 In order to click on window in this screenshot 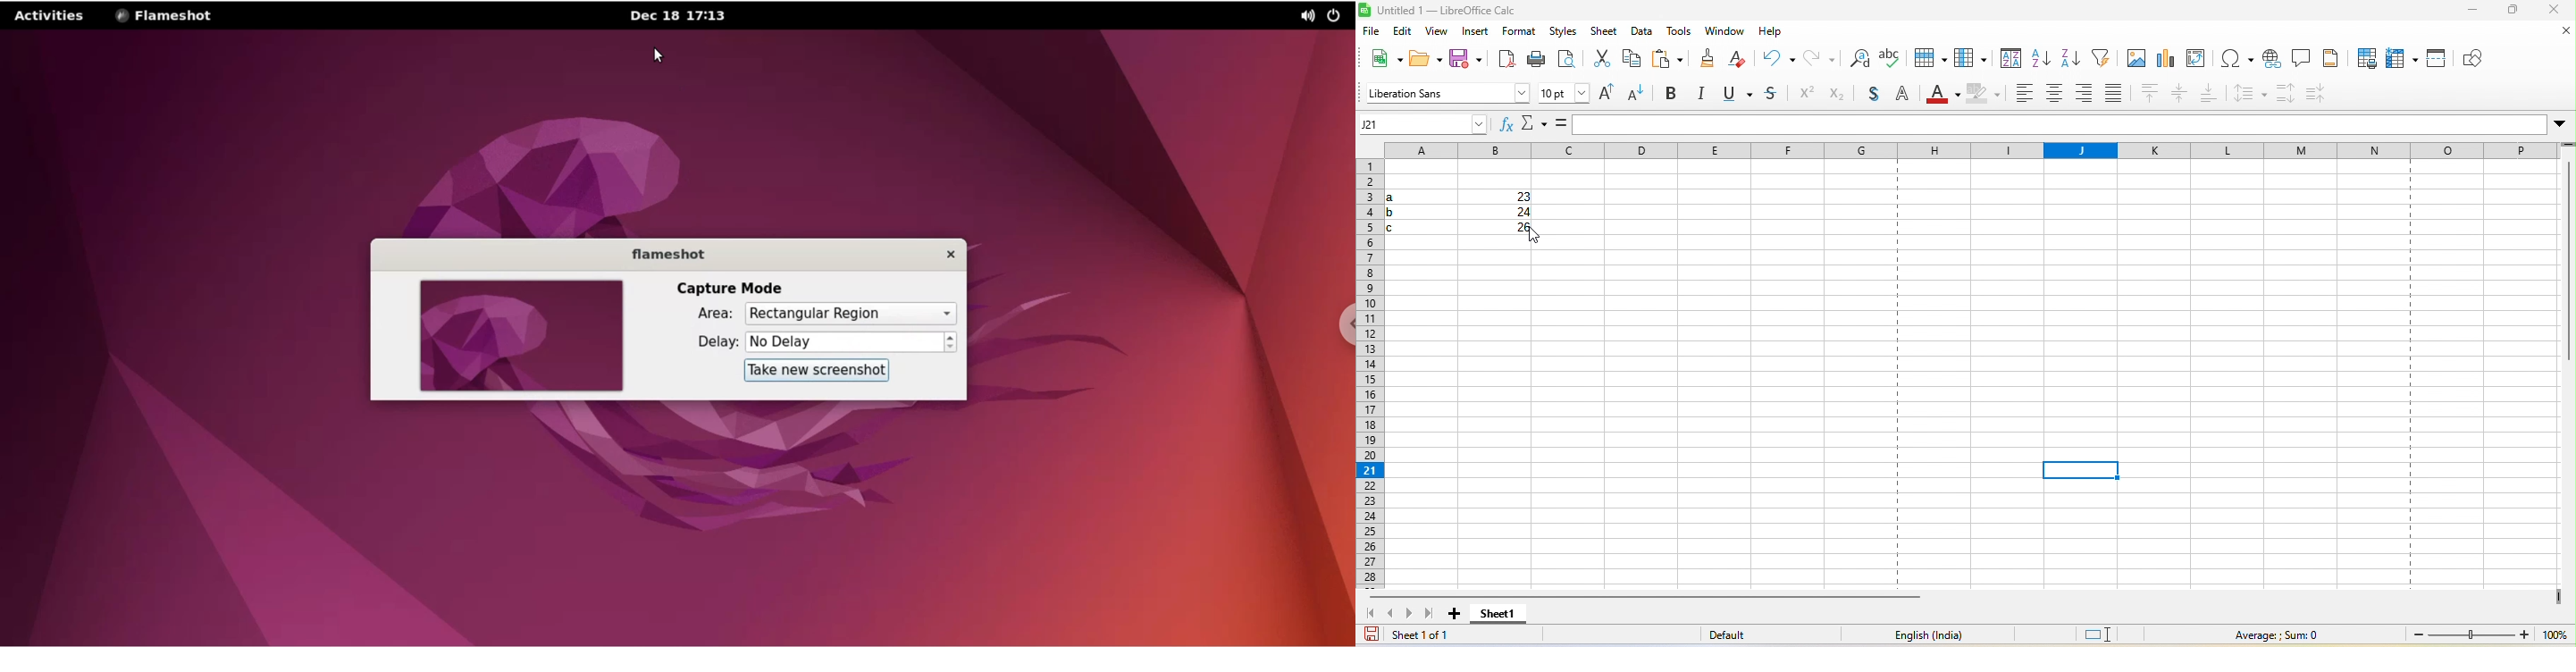, I will do `click(1722, 32)`.